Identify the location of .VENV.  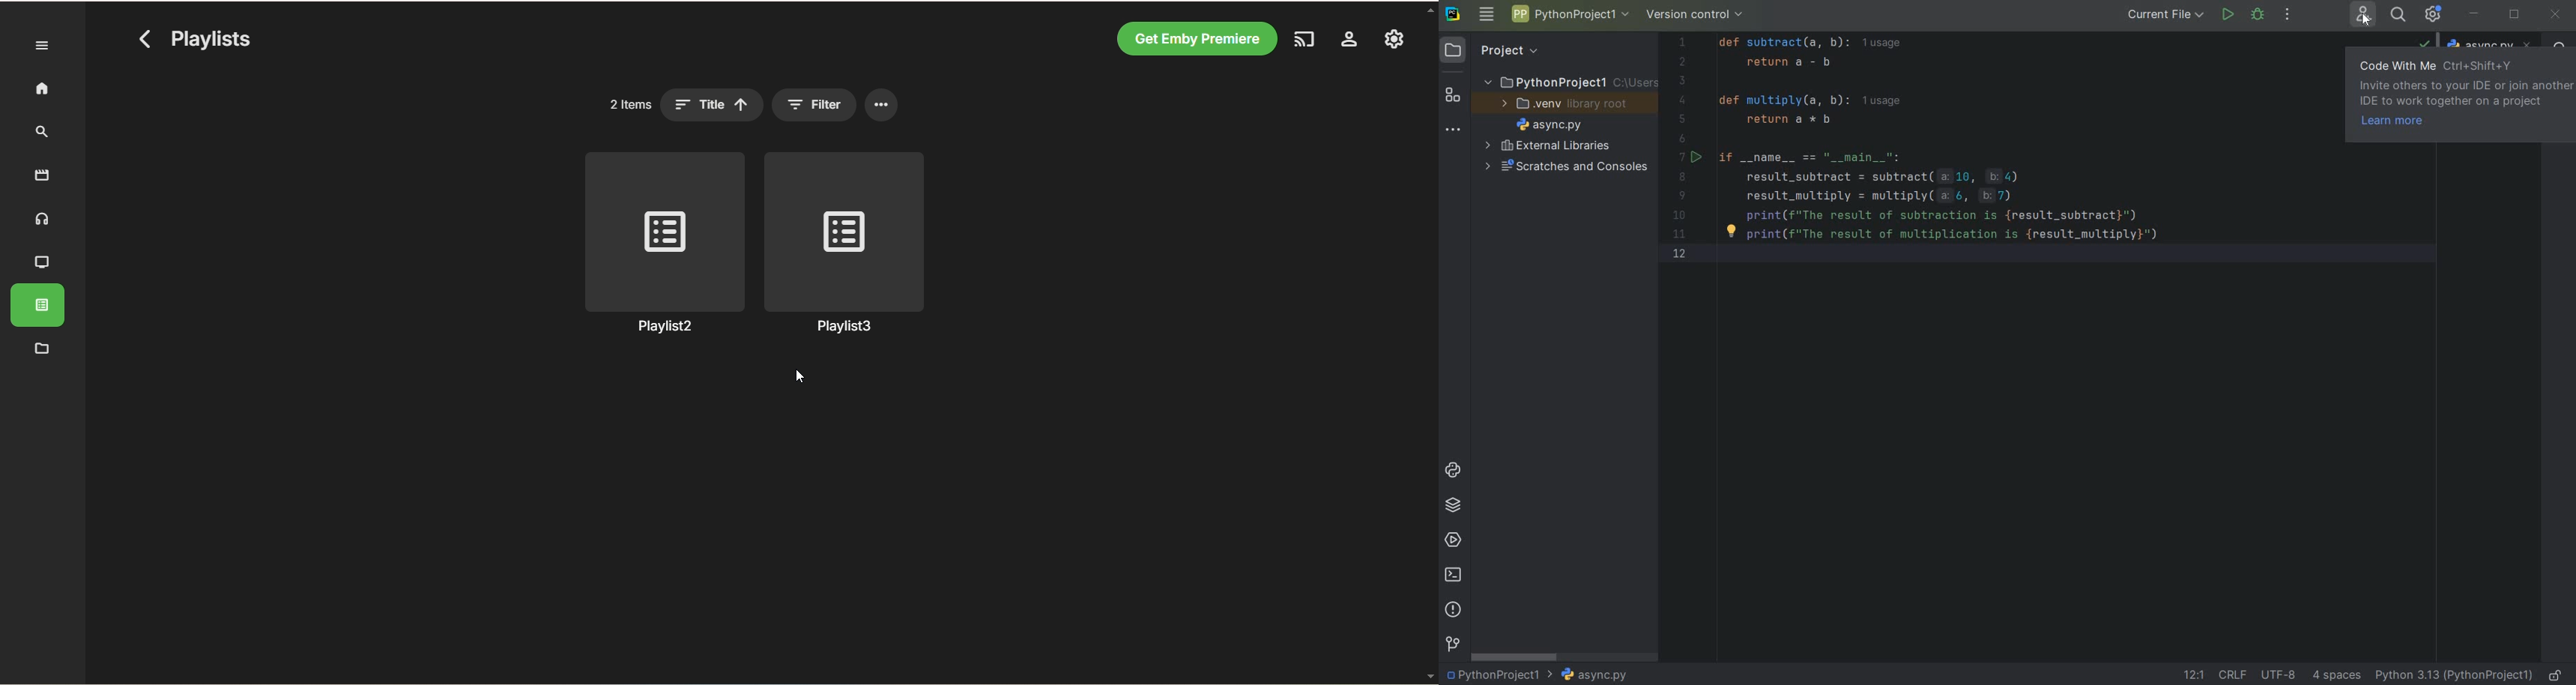
(1565, 104).